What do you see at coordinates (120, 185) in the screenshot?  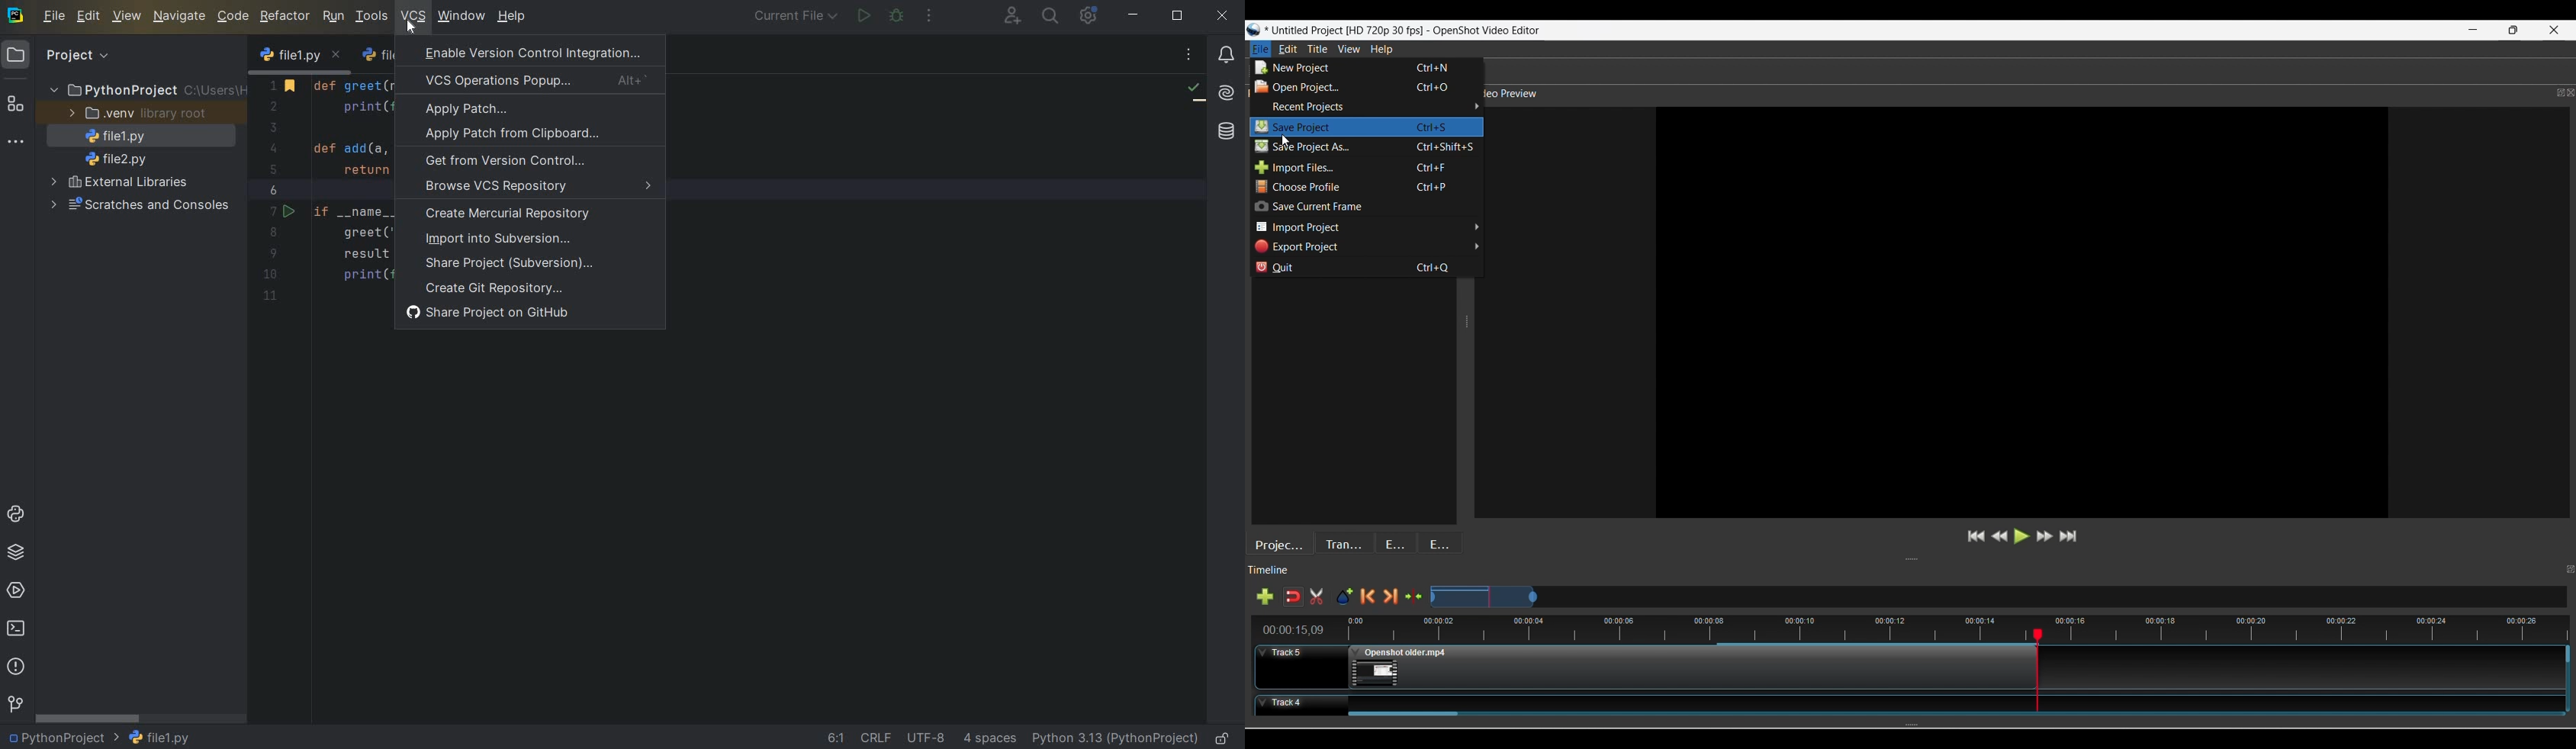 I see `external libraries` at bounding box center [120, 185].